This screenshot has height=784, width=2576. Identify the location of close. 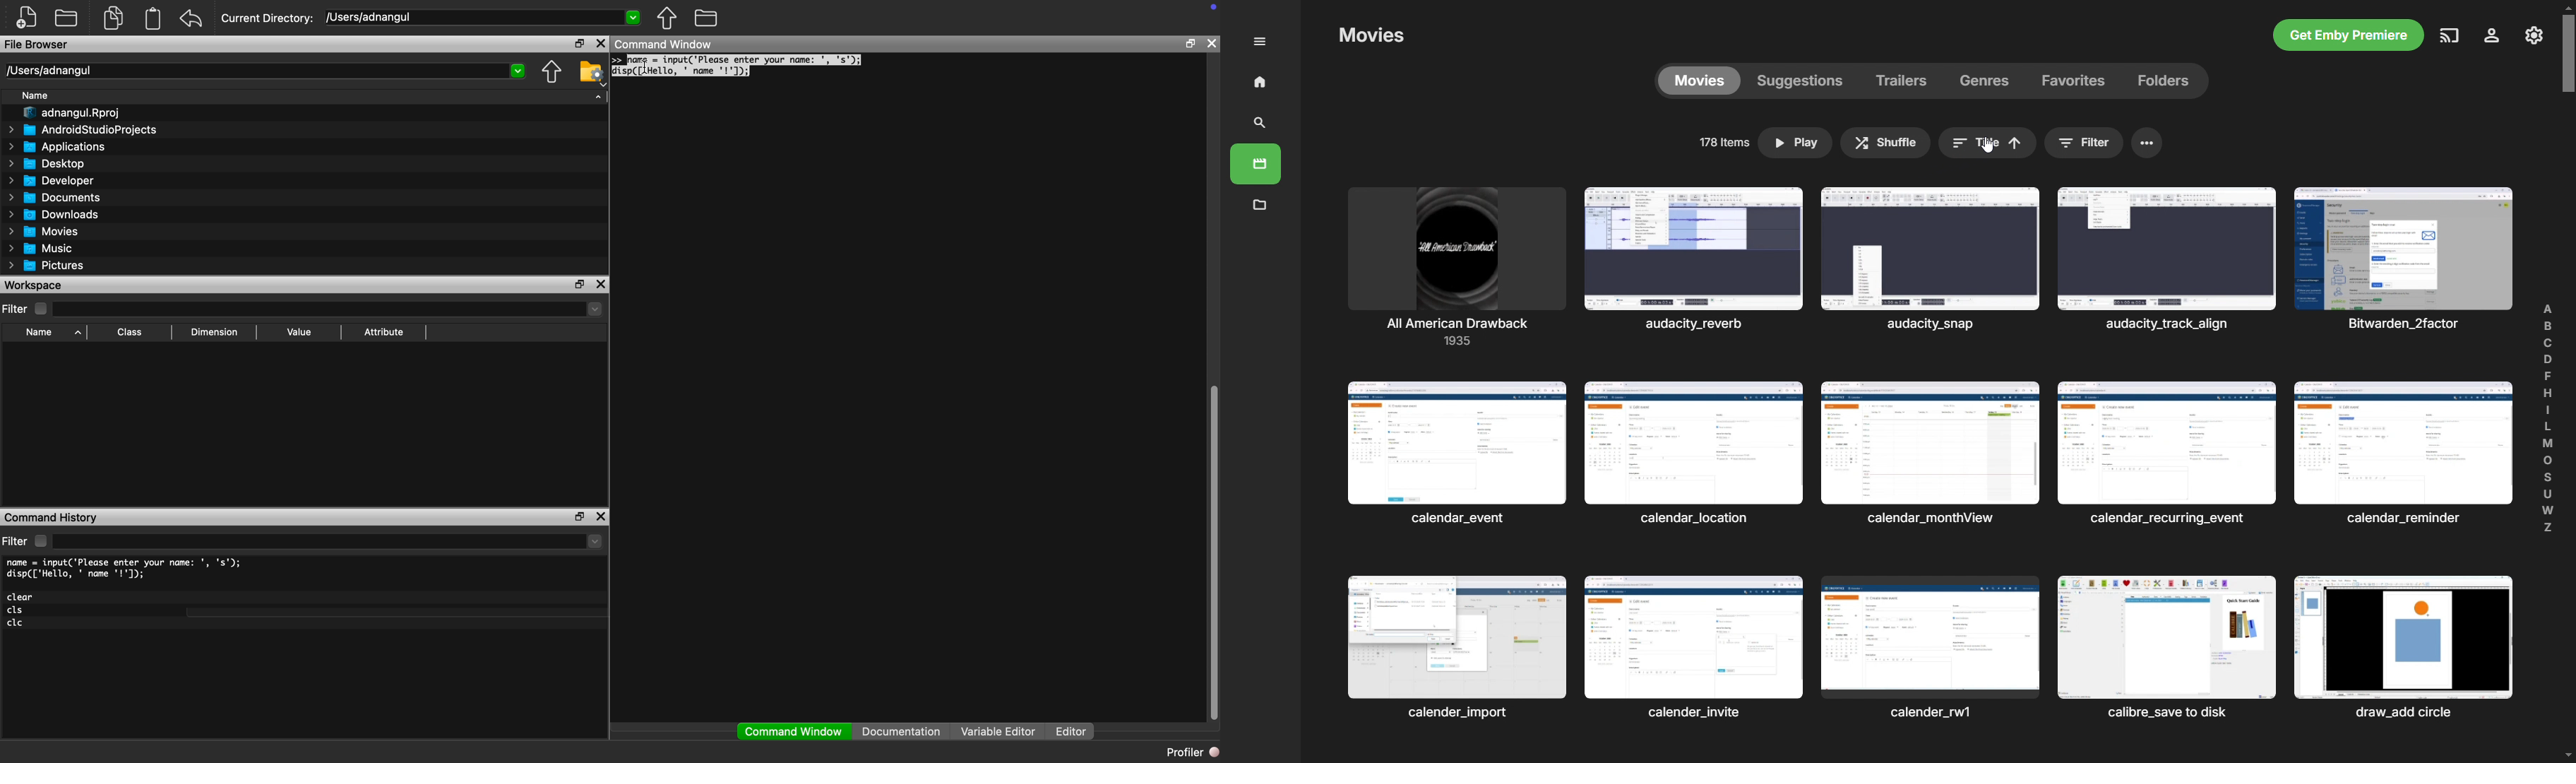
(602, 43).